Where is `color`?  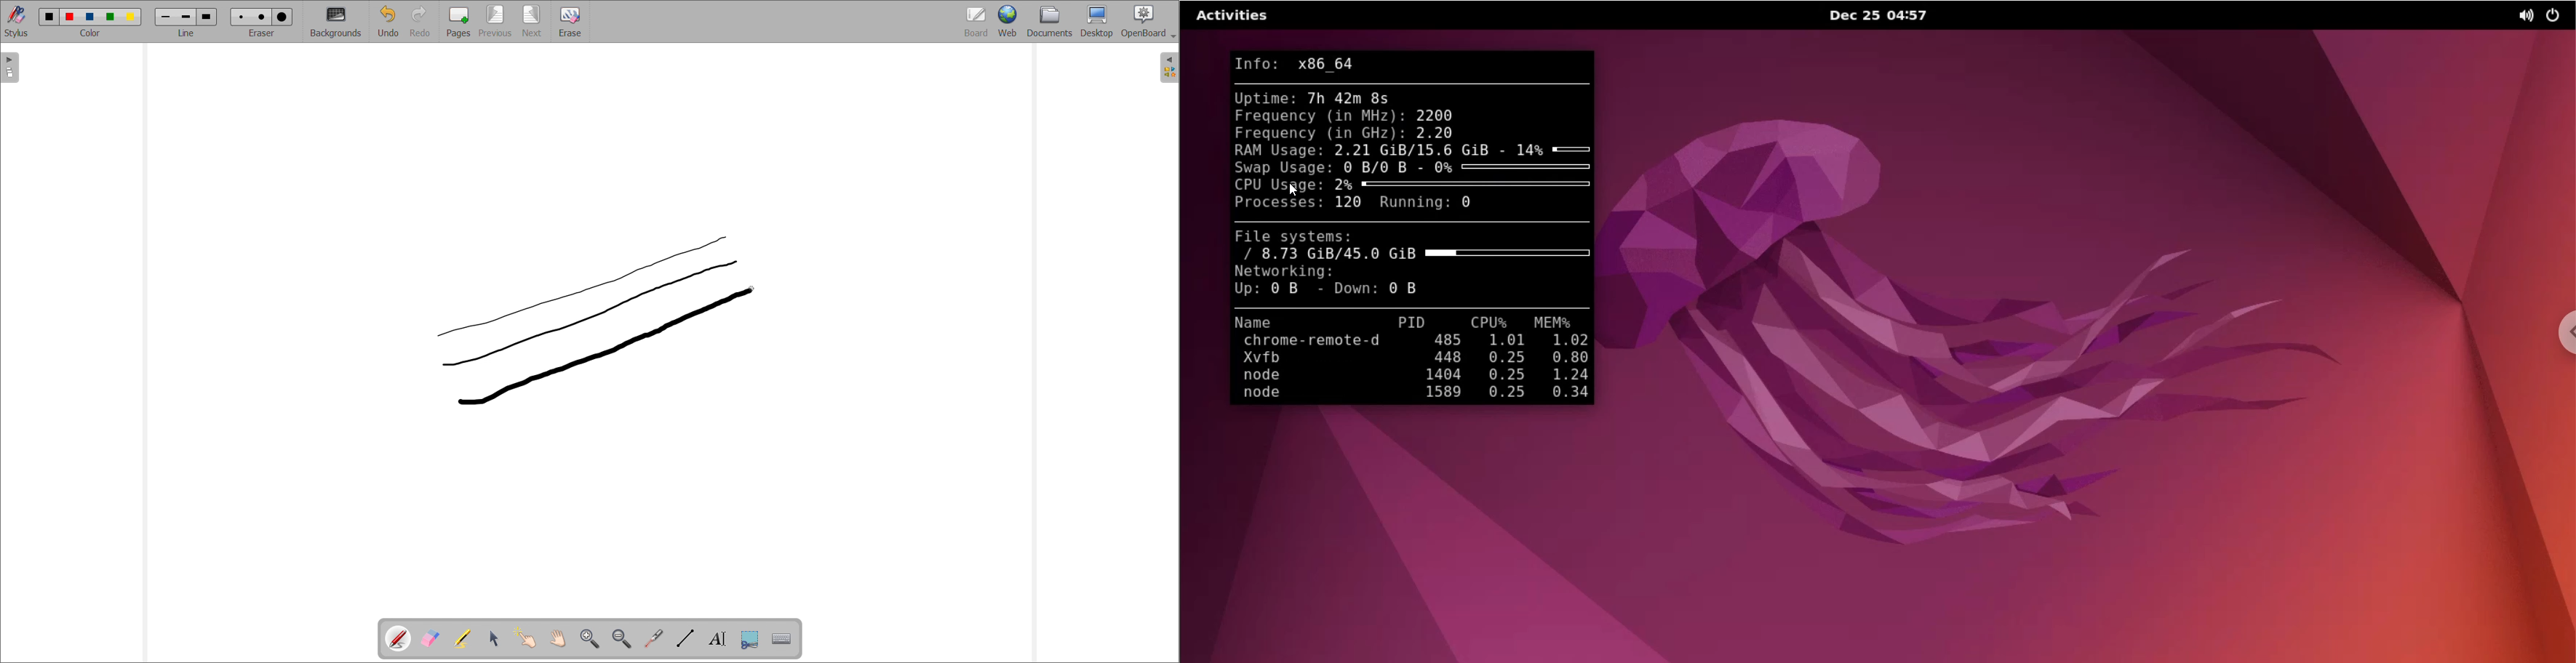 color is located at coordinates (50, 16).